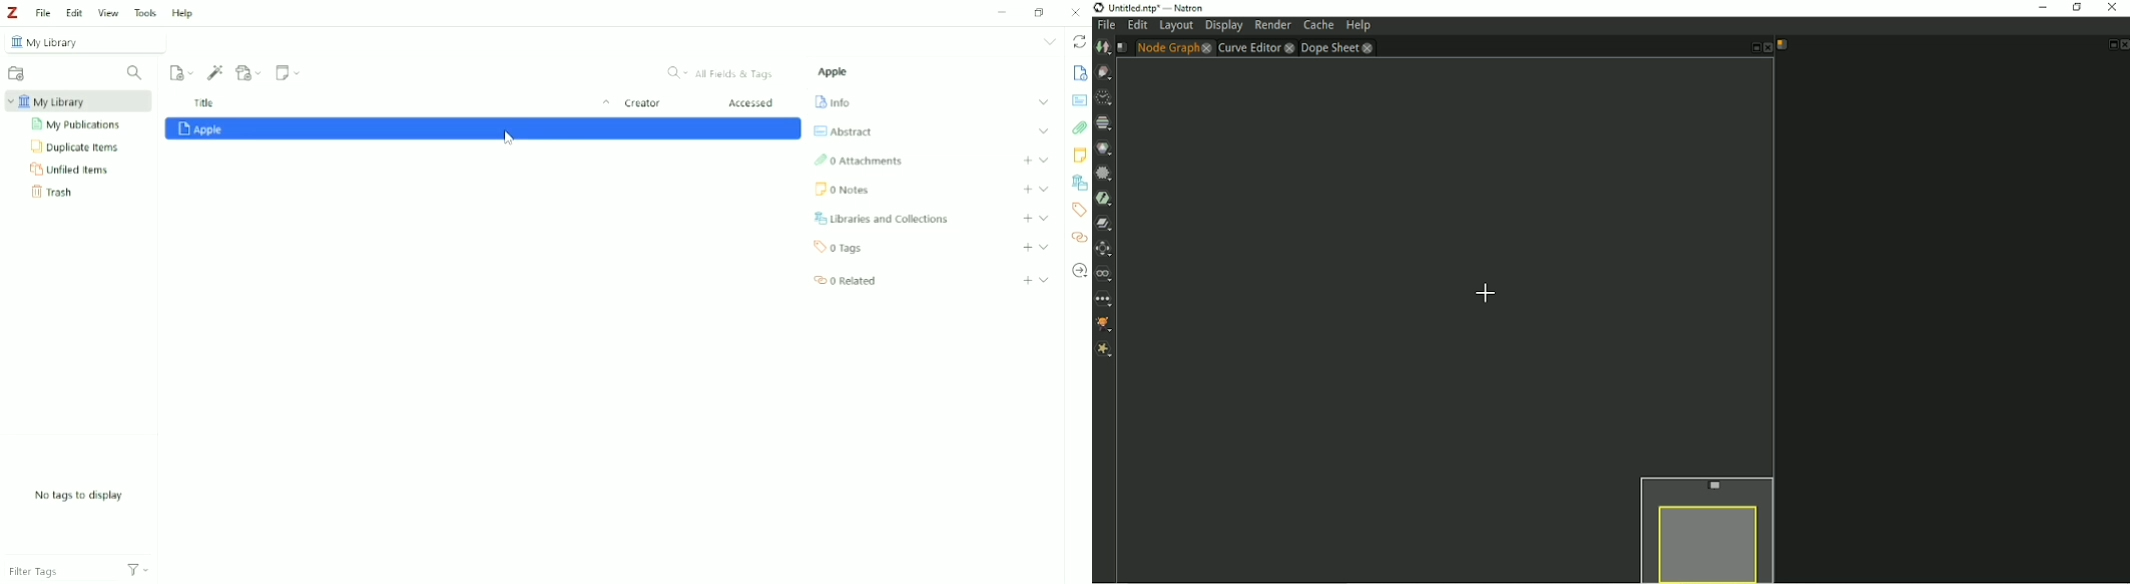 The width and height of the screenshot is (2156, 588). I want to click on Add Attachment, so click(249, 72).